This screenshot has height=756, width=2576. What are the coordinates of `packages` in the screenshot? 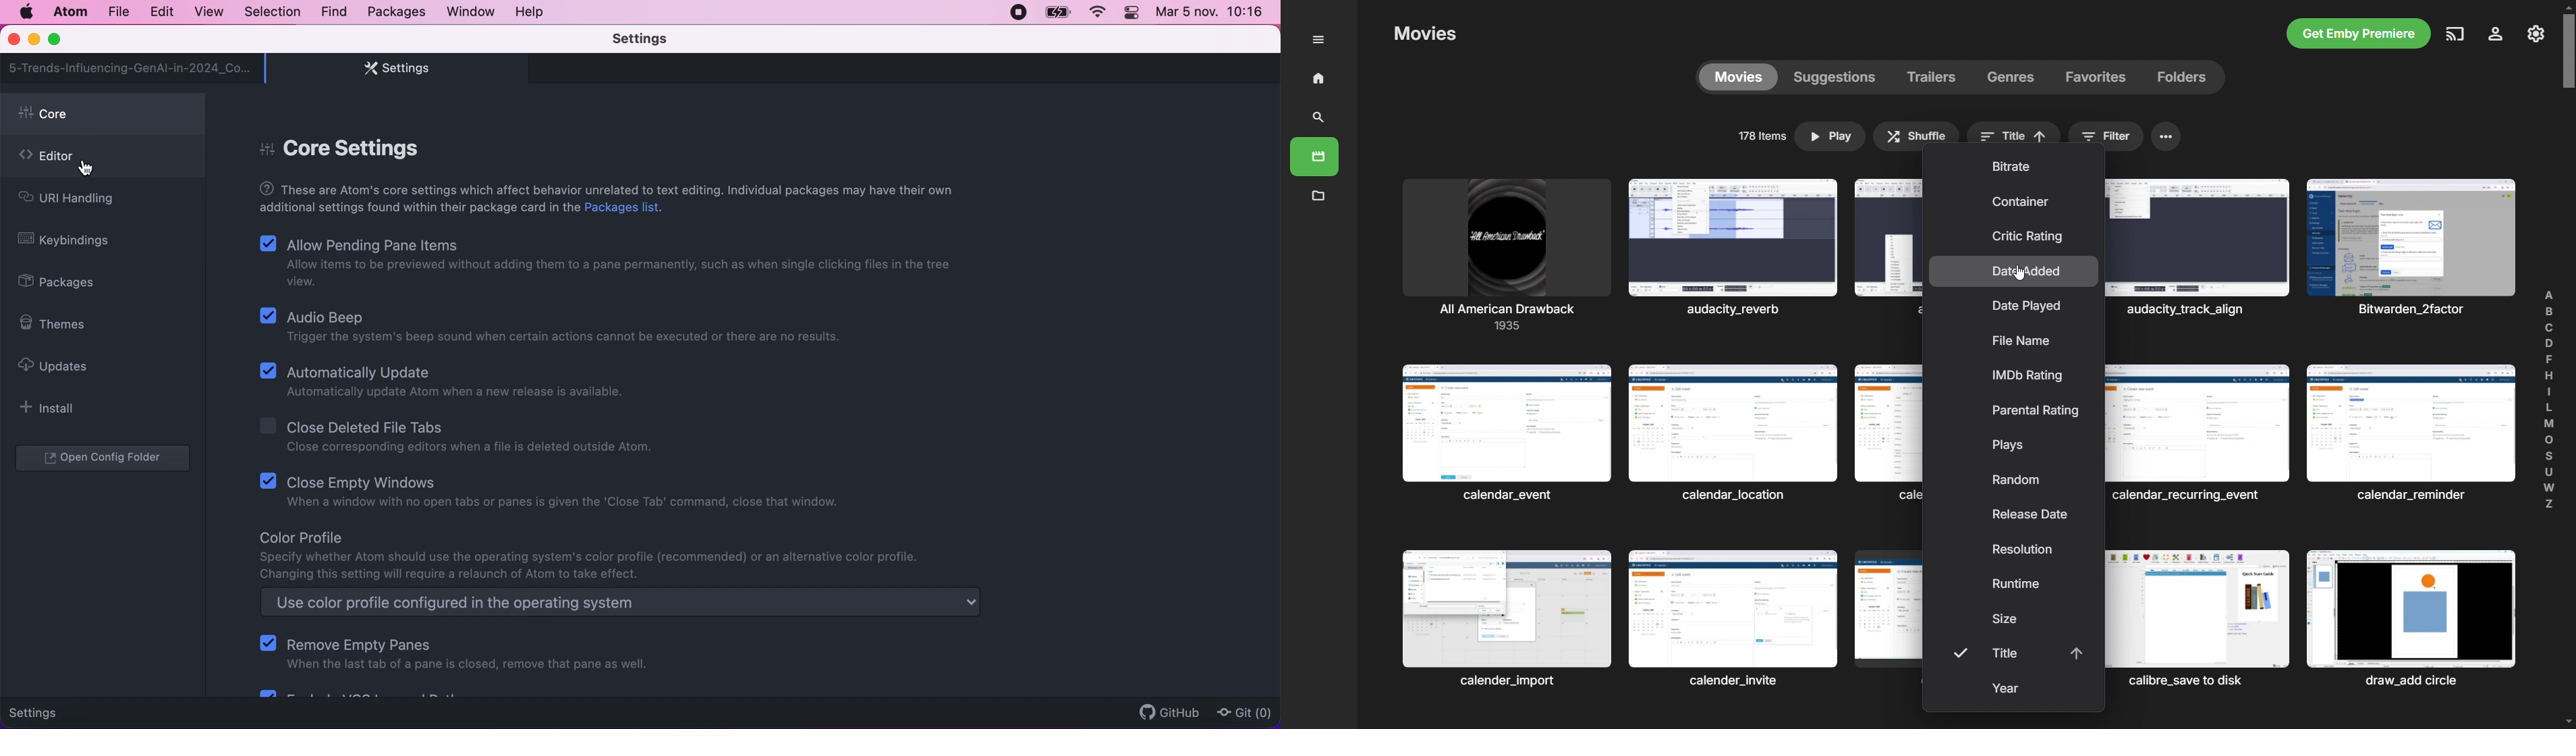 It's located at (395, 12).